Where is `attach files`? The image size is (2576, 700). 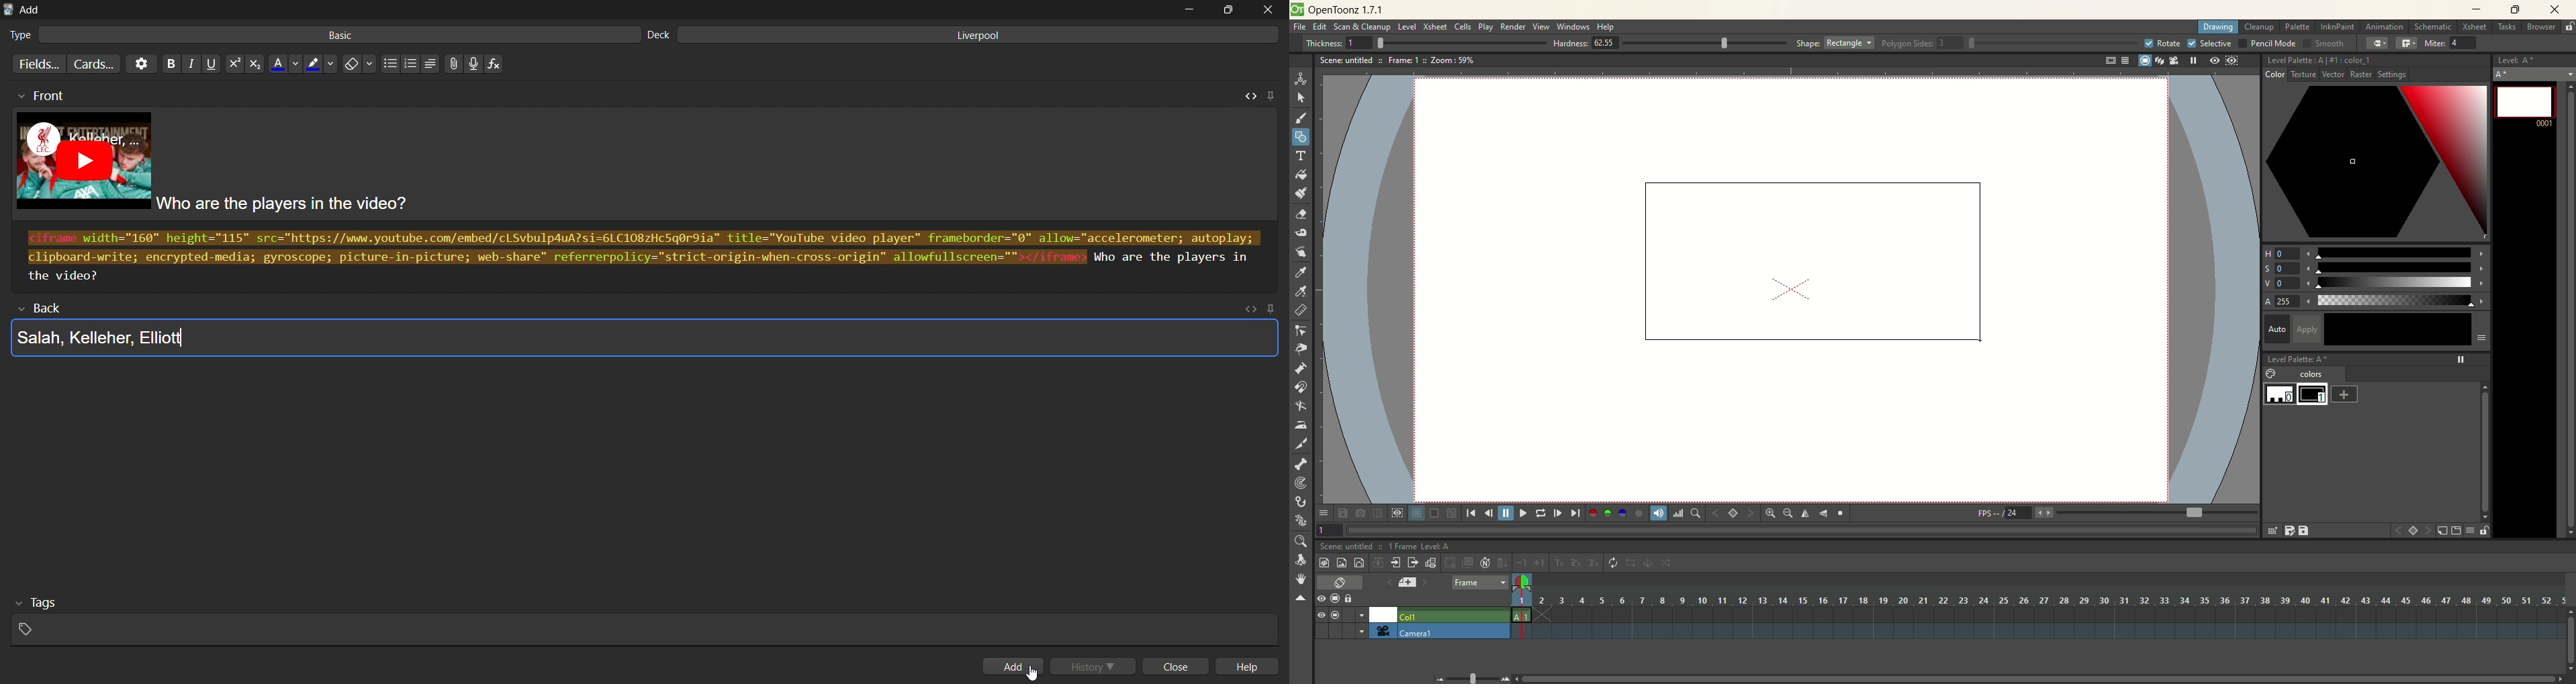 attach files is located at coordinates (453, 64).